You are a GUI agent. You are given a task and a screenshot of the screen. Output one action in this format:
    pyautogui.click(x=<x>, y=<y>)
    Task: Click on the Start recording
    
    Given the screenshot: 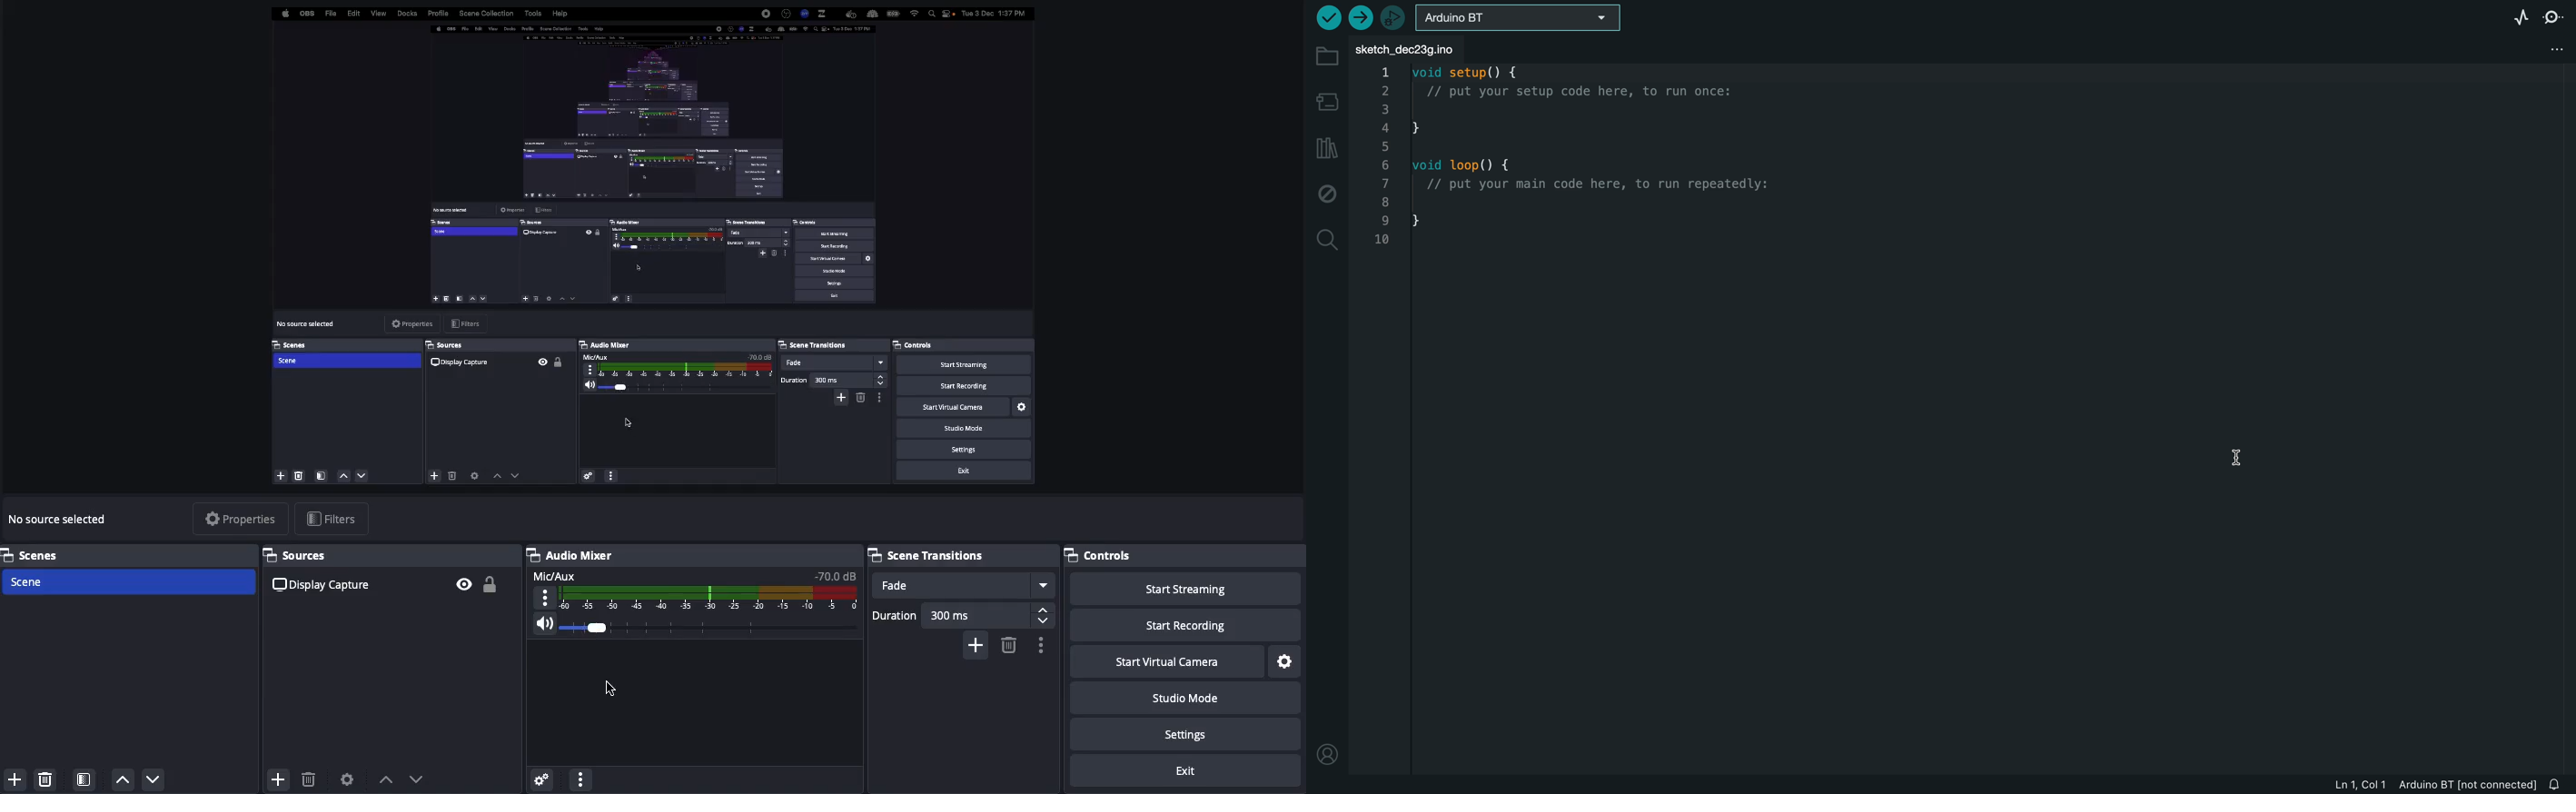 What is the action you would take?
    pyautogui.click(x=1185, y=627)
    